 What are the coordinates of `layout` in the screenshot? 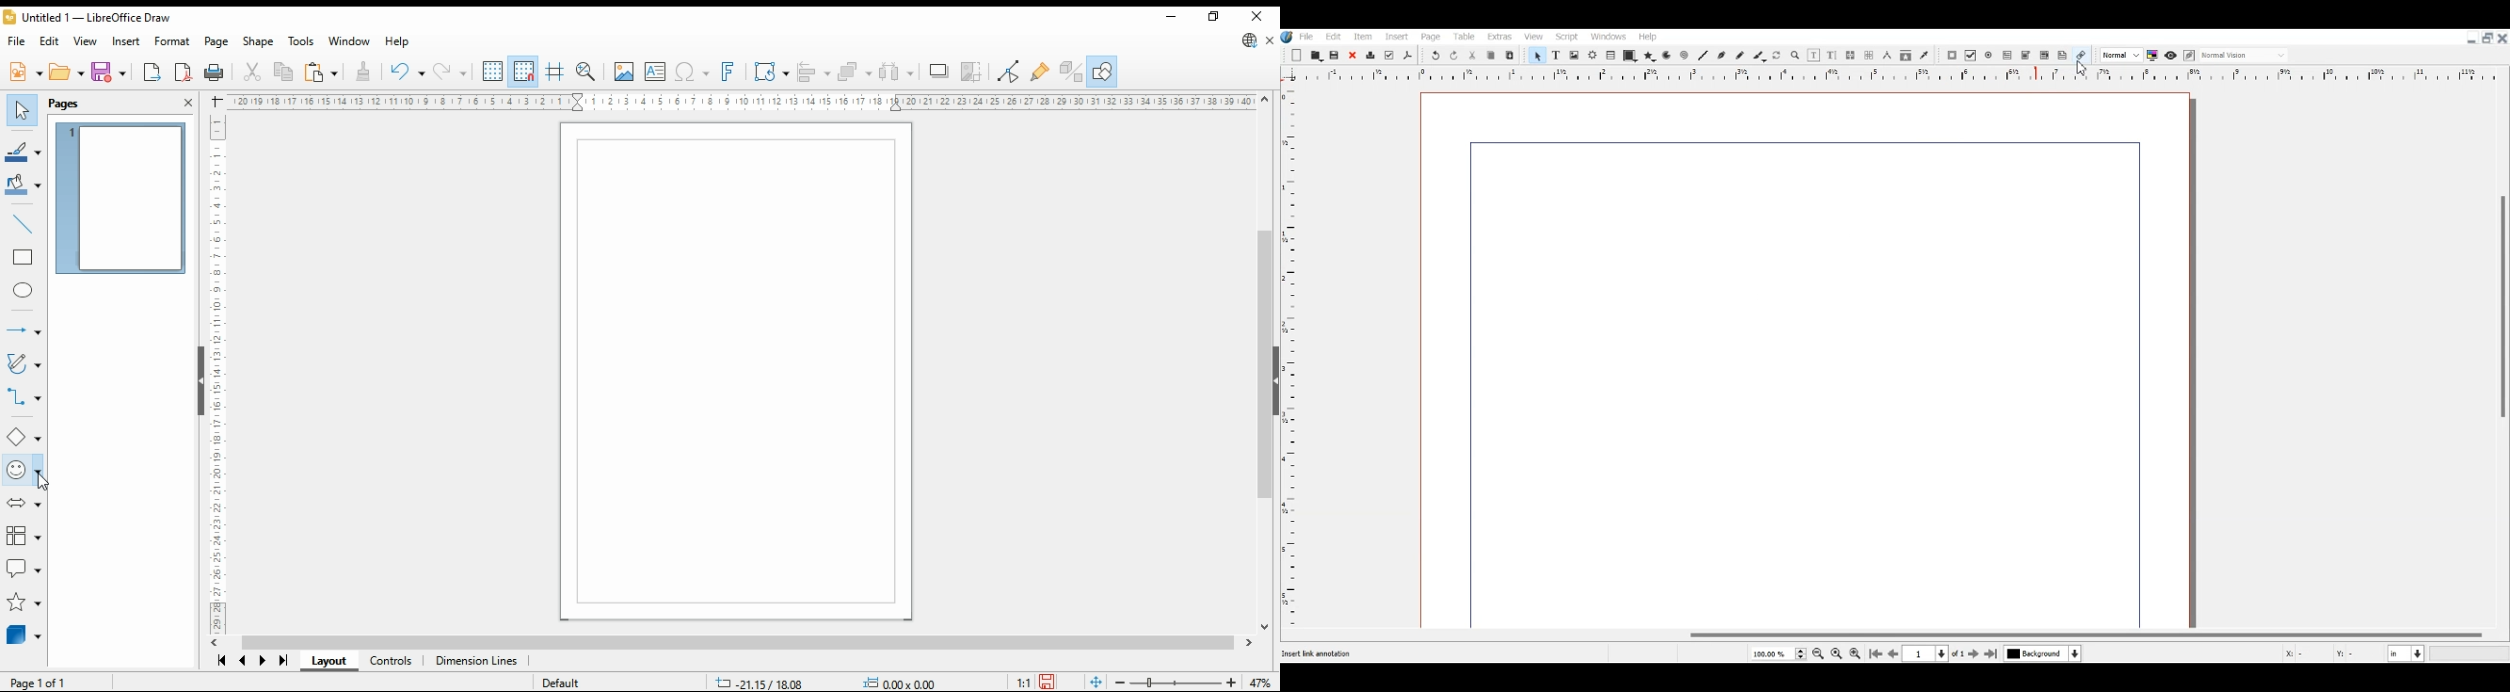 It's located at (326, 662).